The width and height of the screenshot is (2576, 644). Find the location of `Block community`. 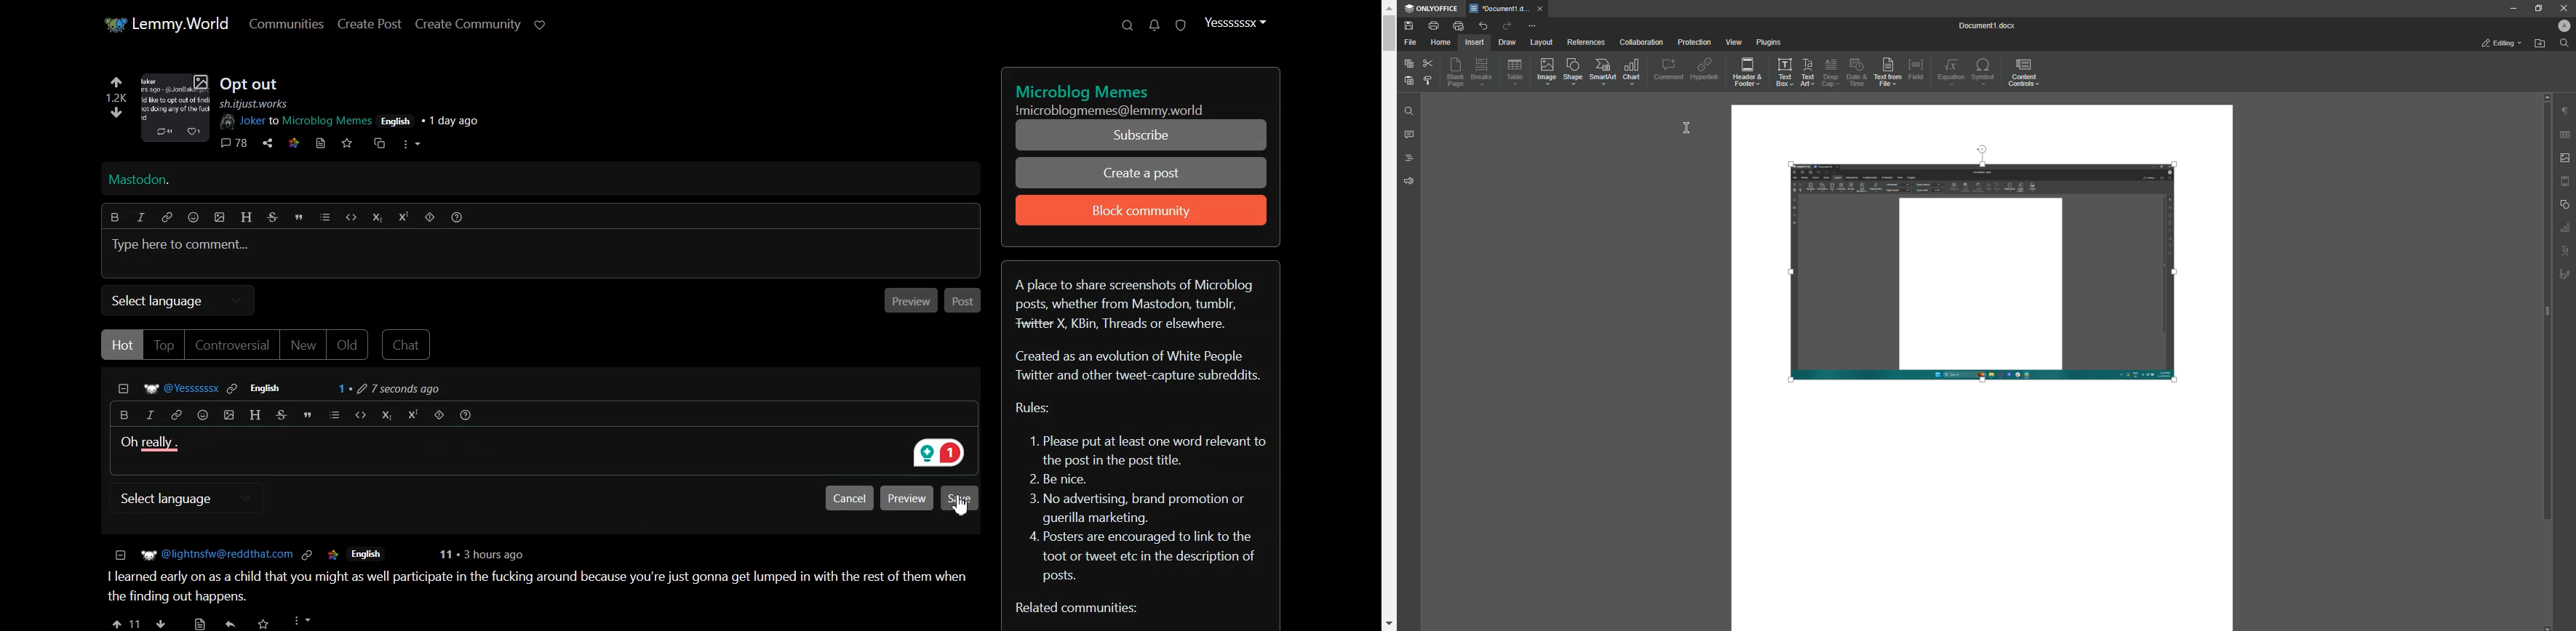

Block community is located at coordinates (1141, 210).